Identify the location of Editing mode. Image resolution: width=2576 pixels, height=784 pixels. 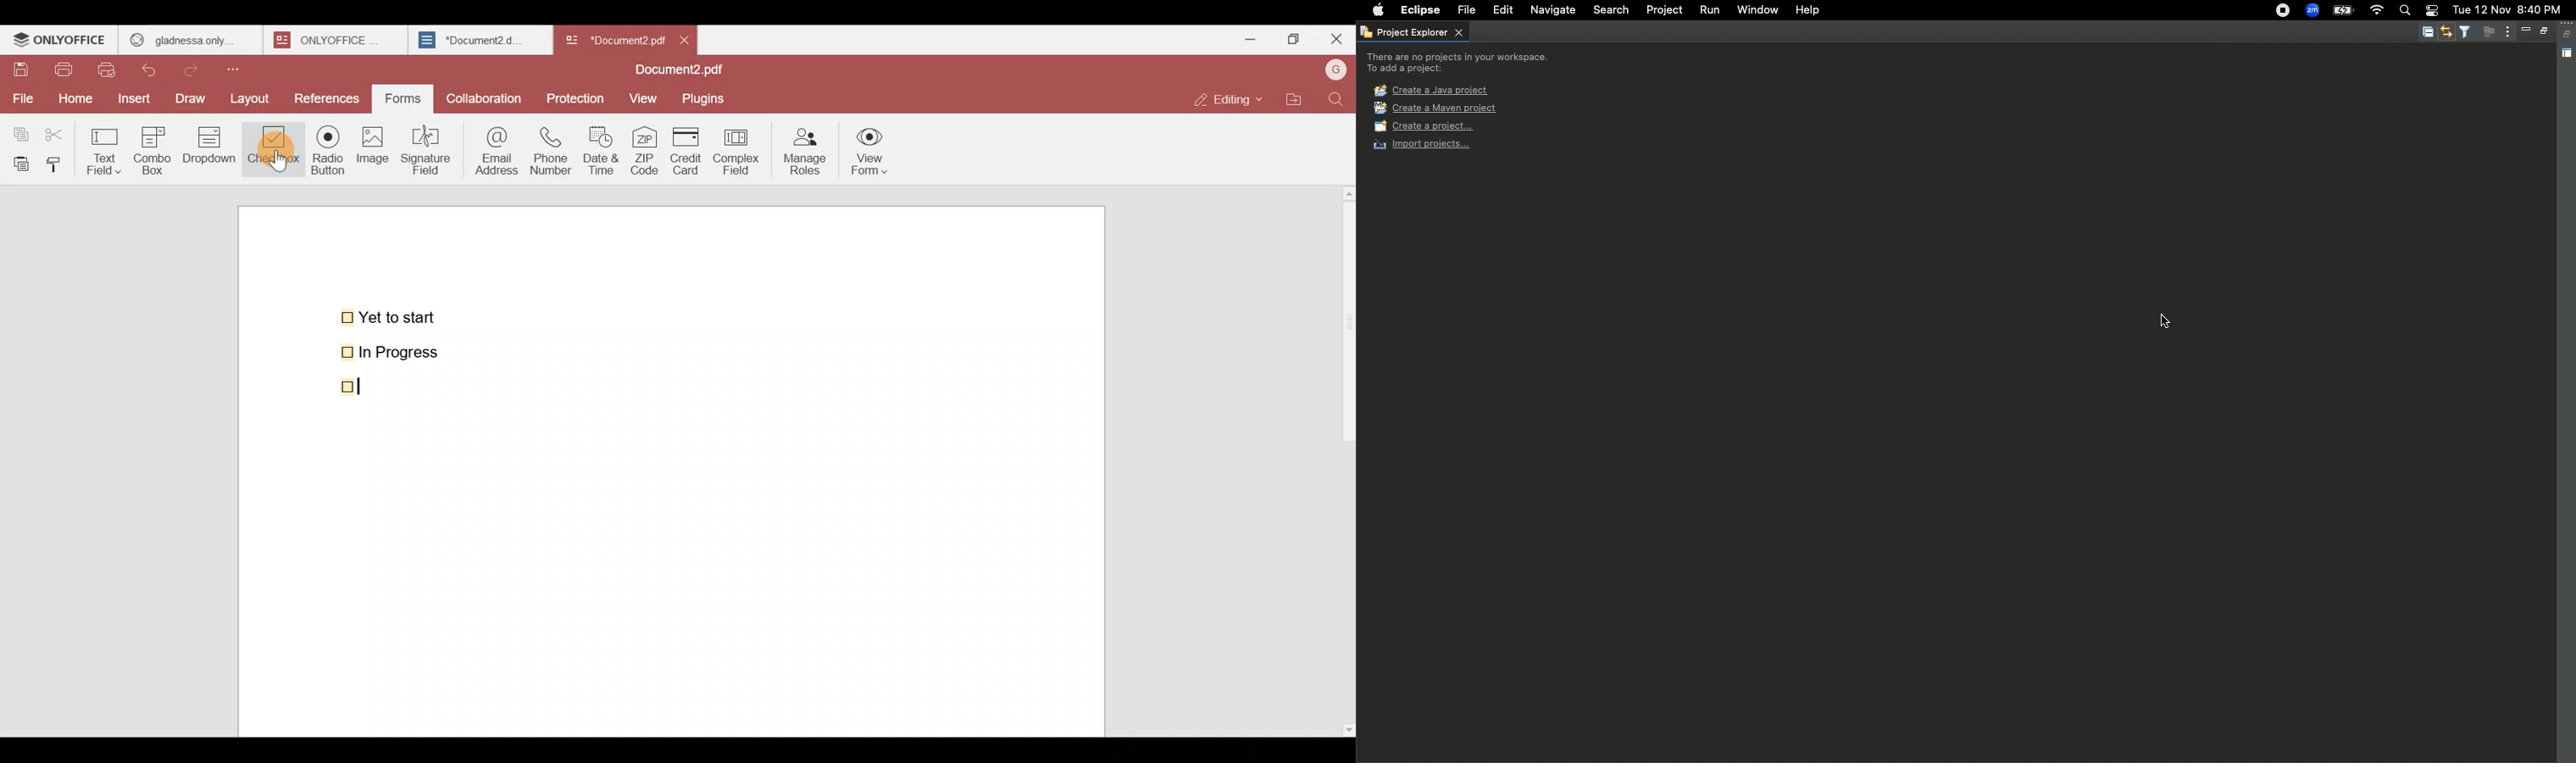
(1226, 100).